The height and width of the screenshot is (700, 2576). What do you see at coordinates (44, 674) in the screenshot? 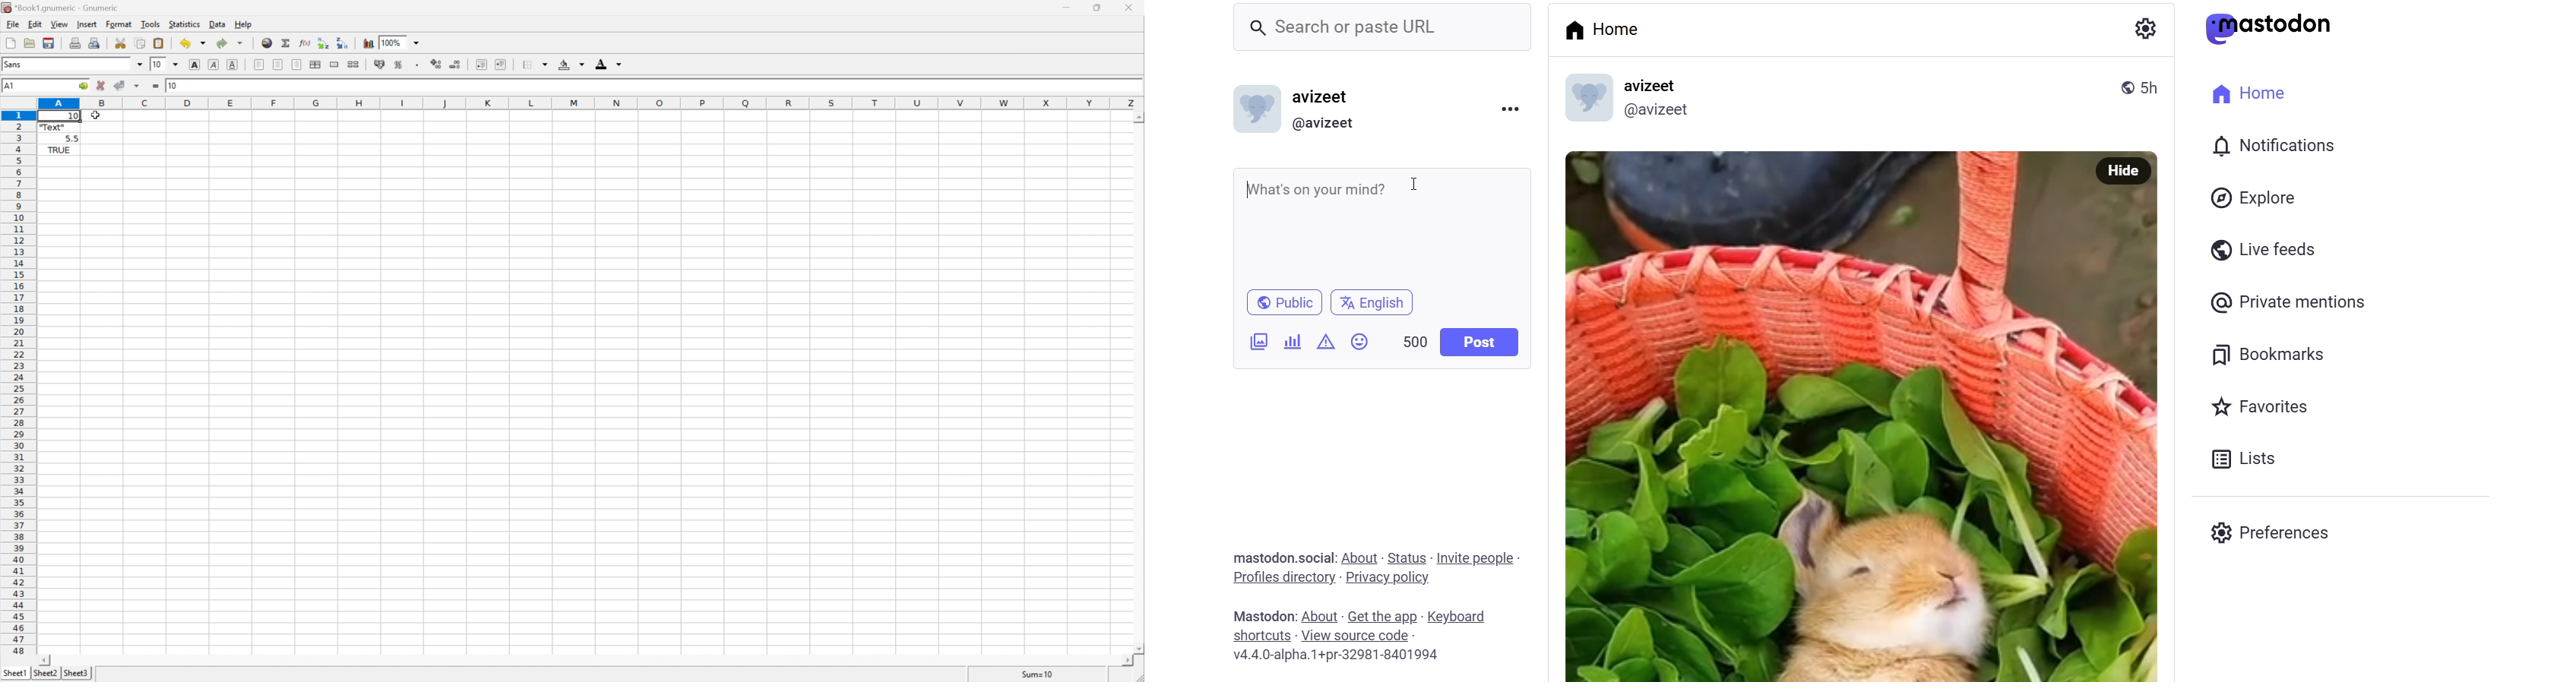
I see `Sheet2` at bounding box center [44, 674].